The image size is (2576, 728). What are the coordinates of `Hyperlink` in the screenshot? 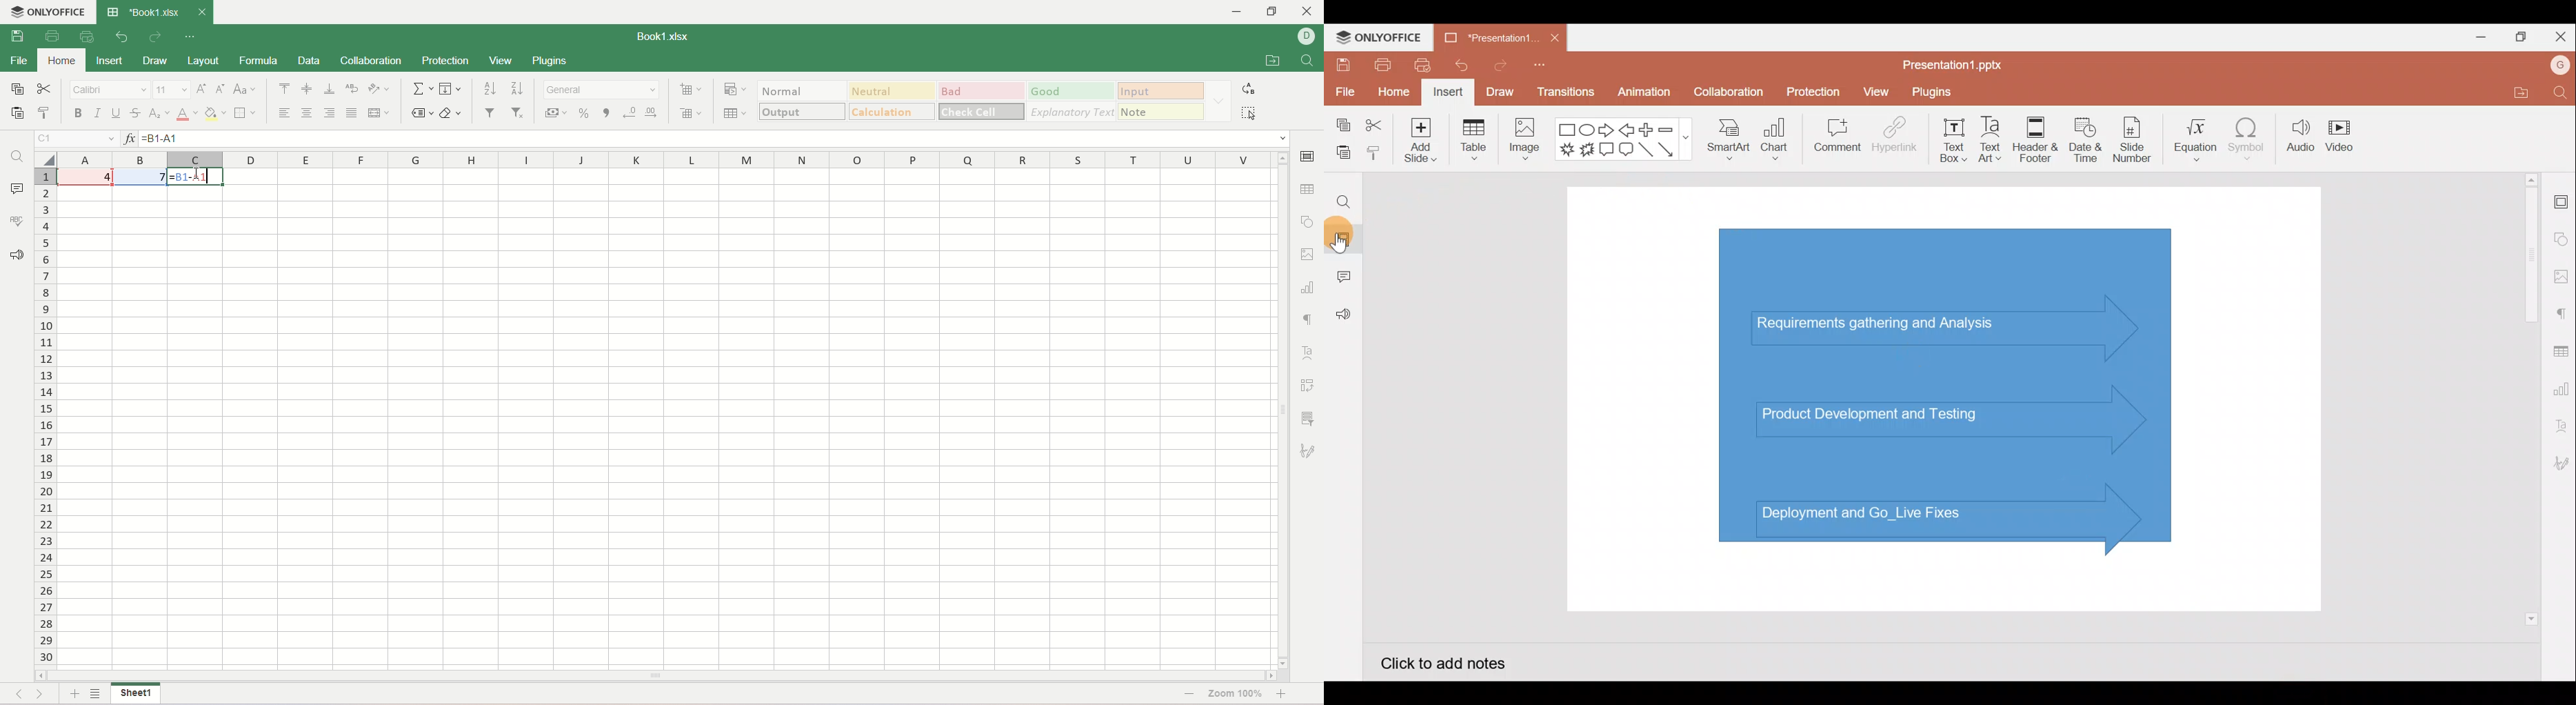 It's located at (1895, 140).